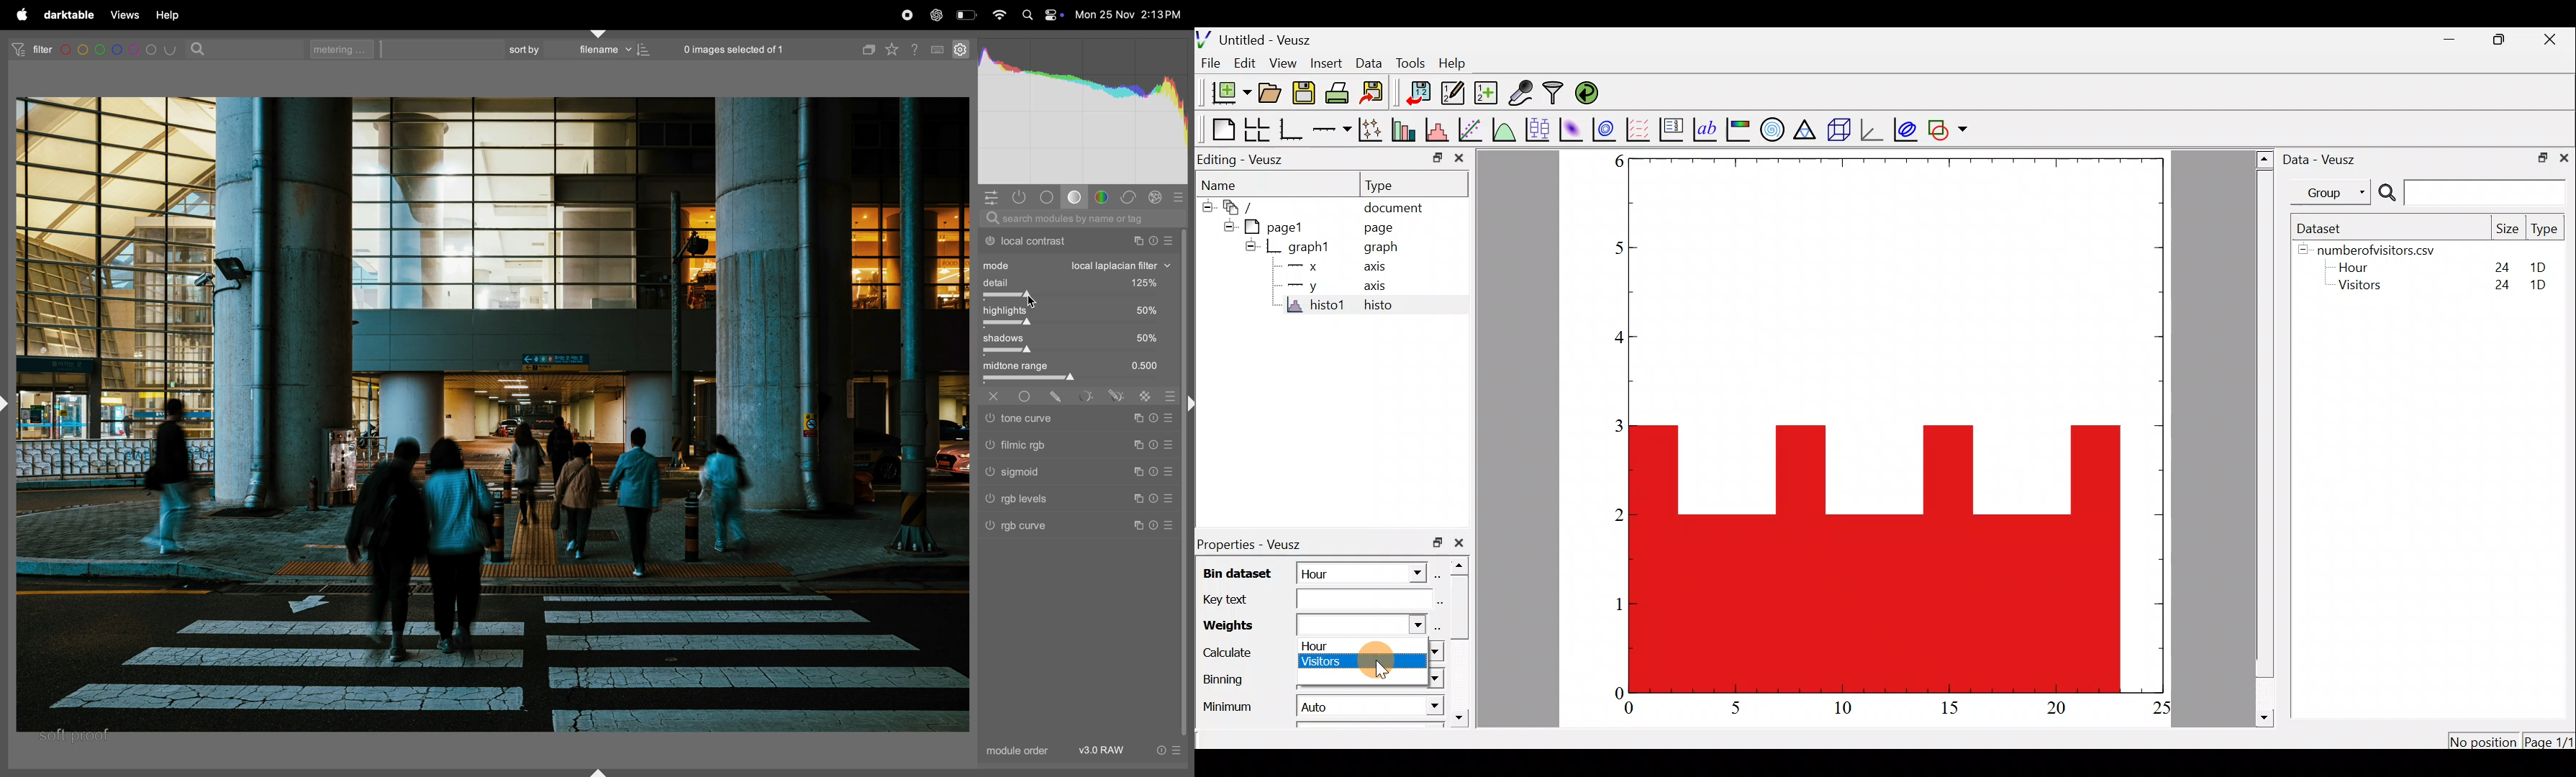 The image size is (2576, 784). I want to click on 3d graph, so click(1874, 129).